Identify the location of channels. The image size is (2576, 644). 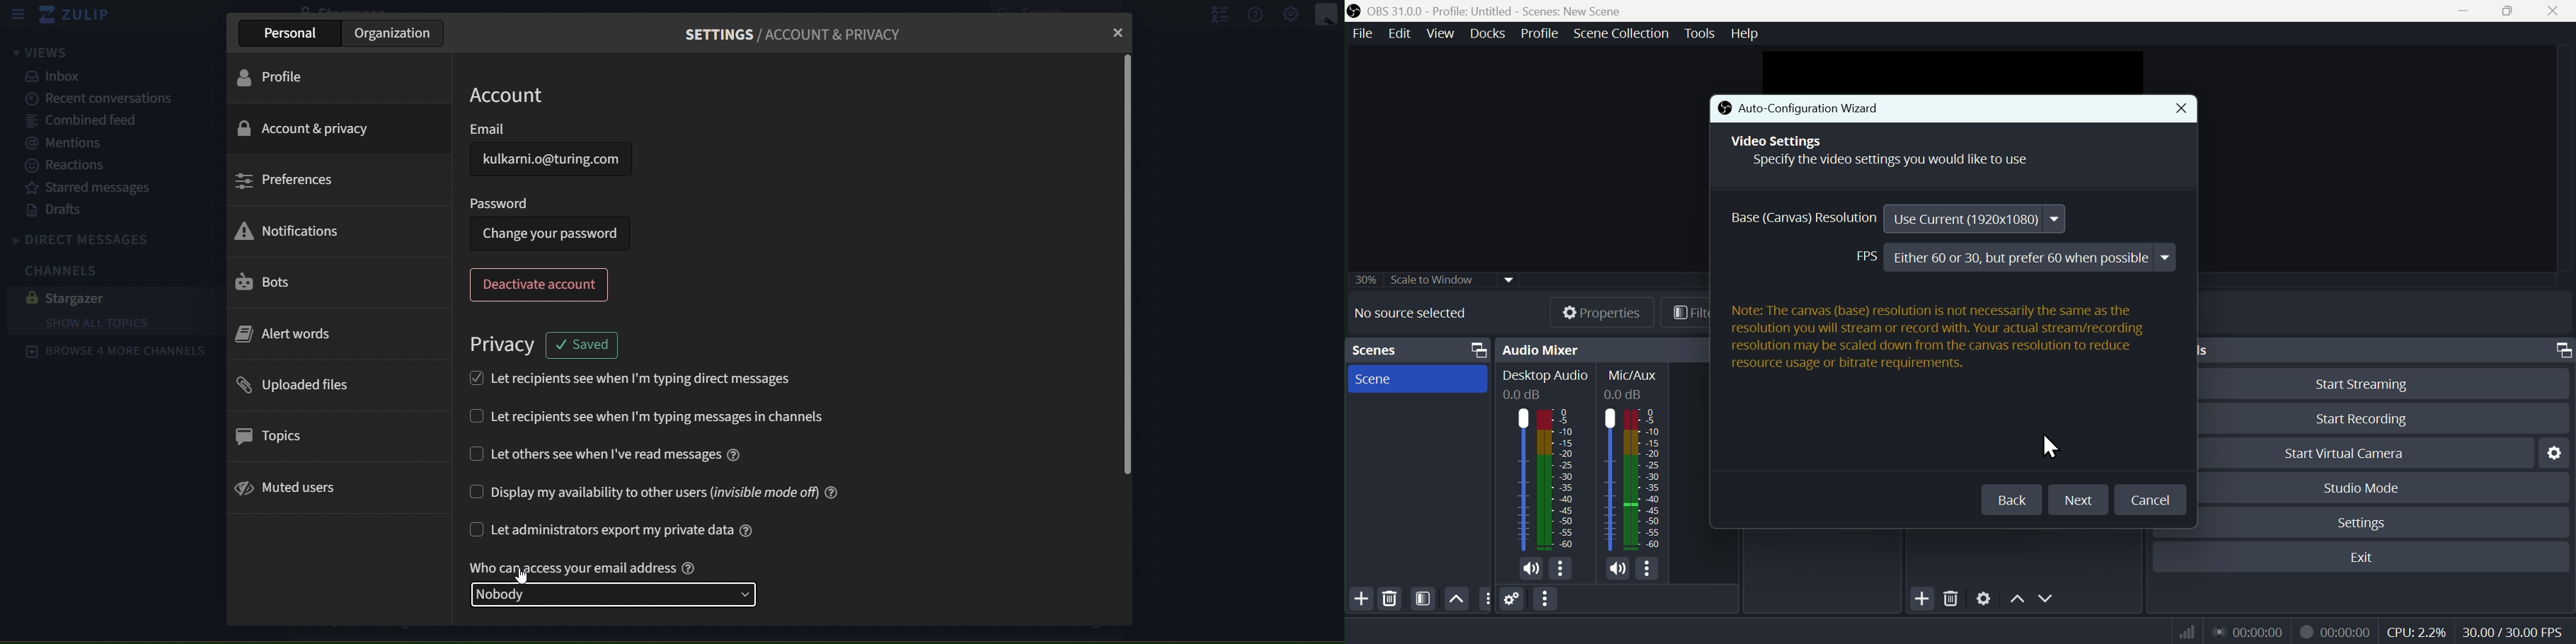
(71, 269).